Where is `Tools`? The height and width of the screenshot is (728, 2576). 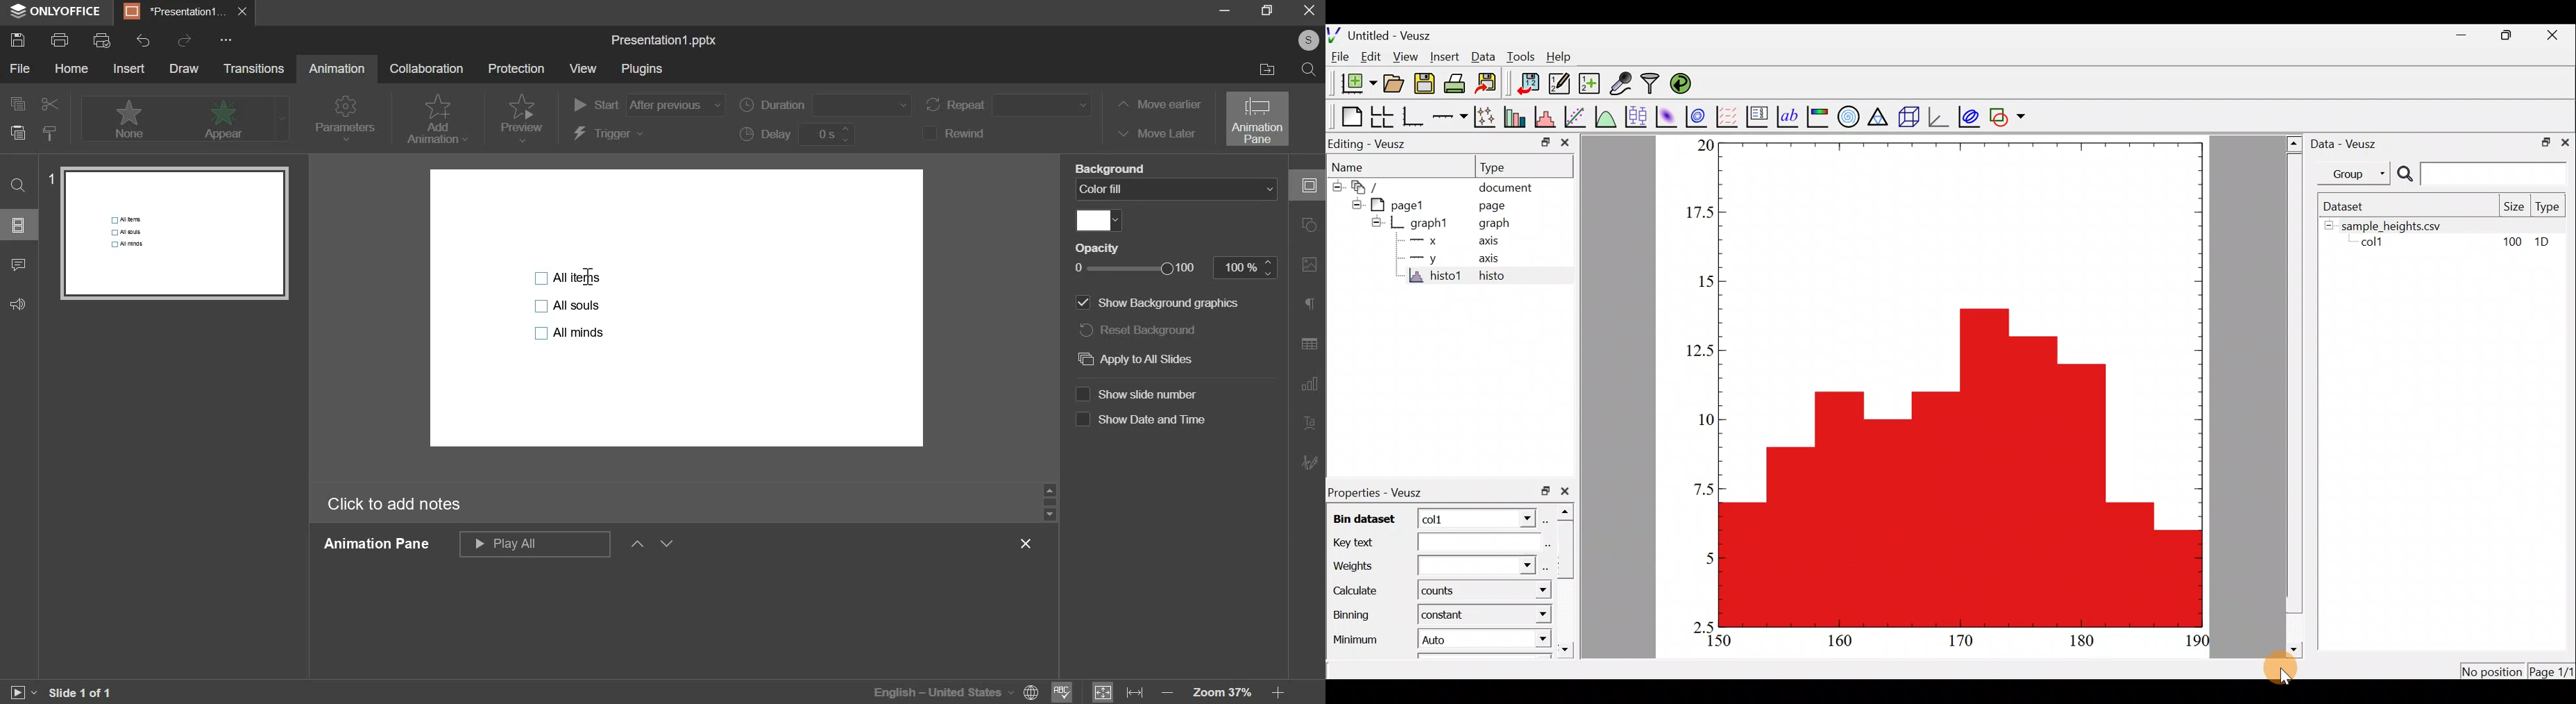
Tools is located at coordinates (1521, 57).